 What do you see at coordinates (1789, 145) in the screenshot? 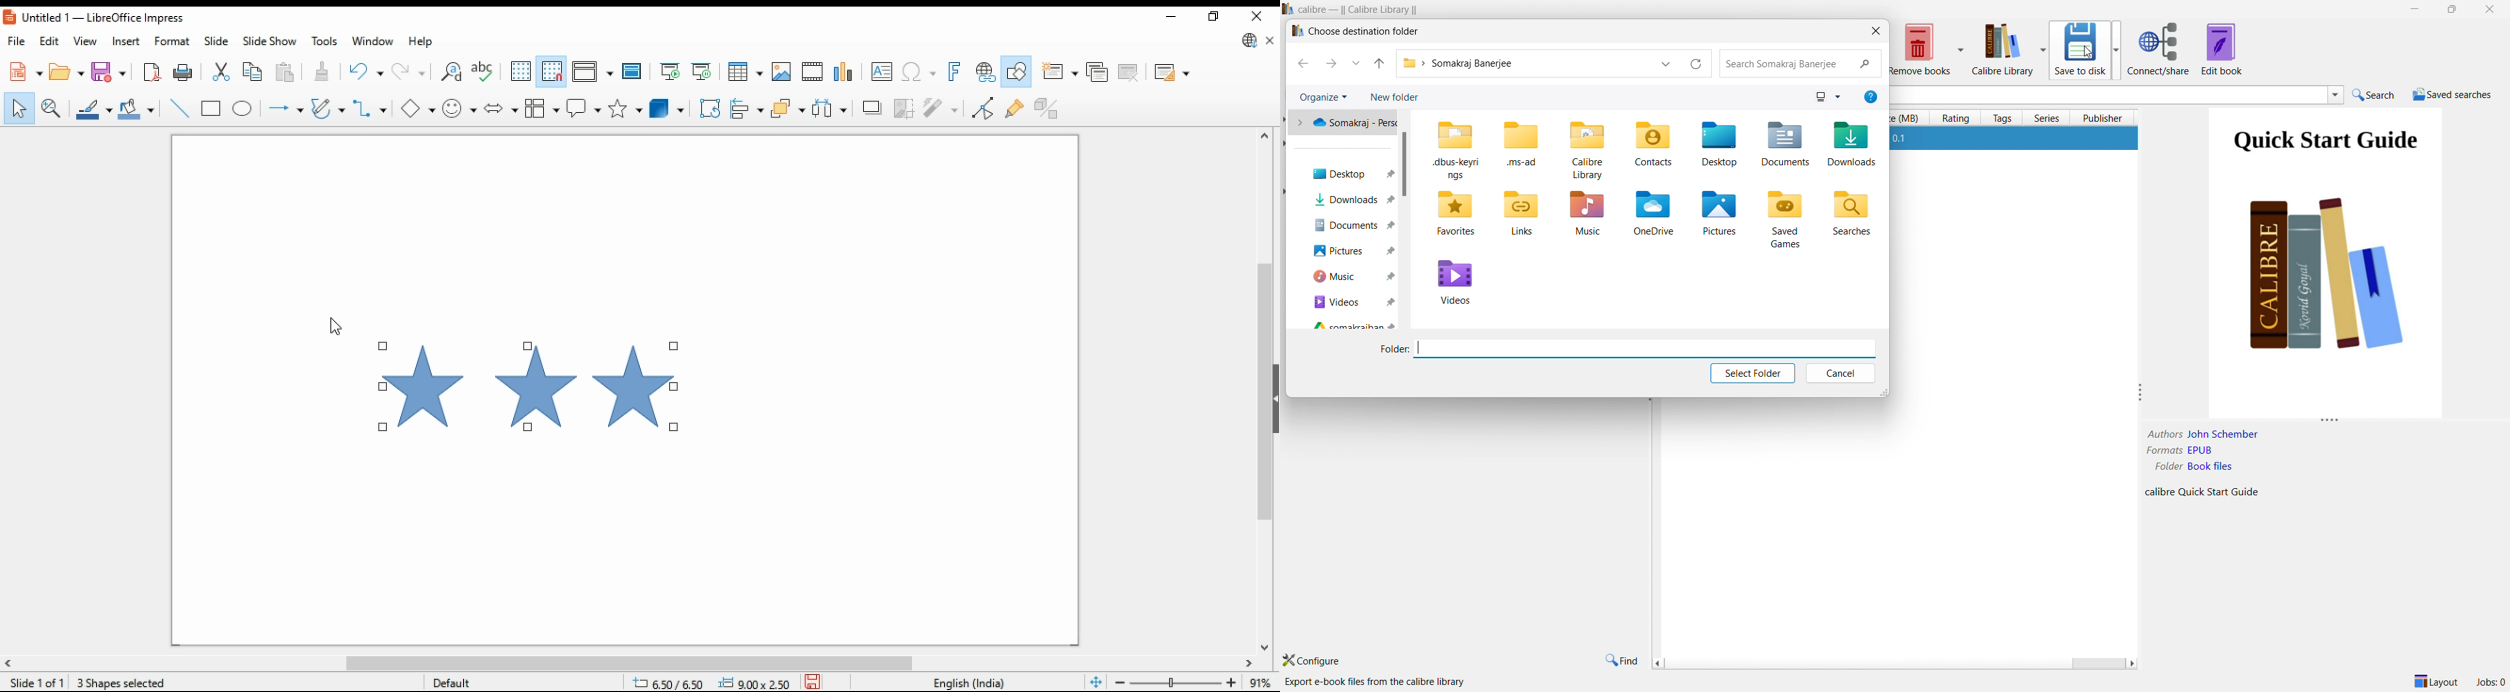
I see `Documents` at bounding box center [1789, 145].